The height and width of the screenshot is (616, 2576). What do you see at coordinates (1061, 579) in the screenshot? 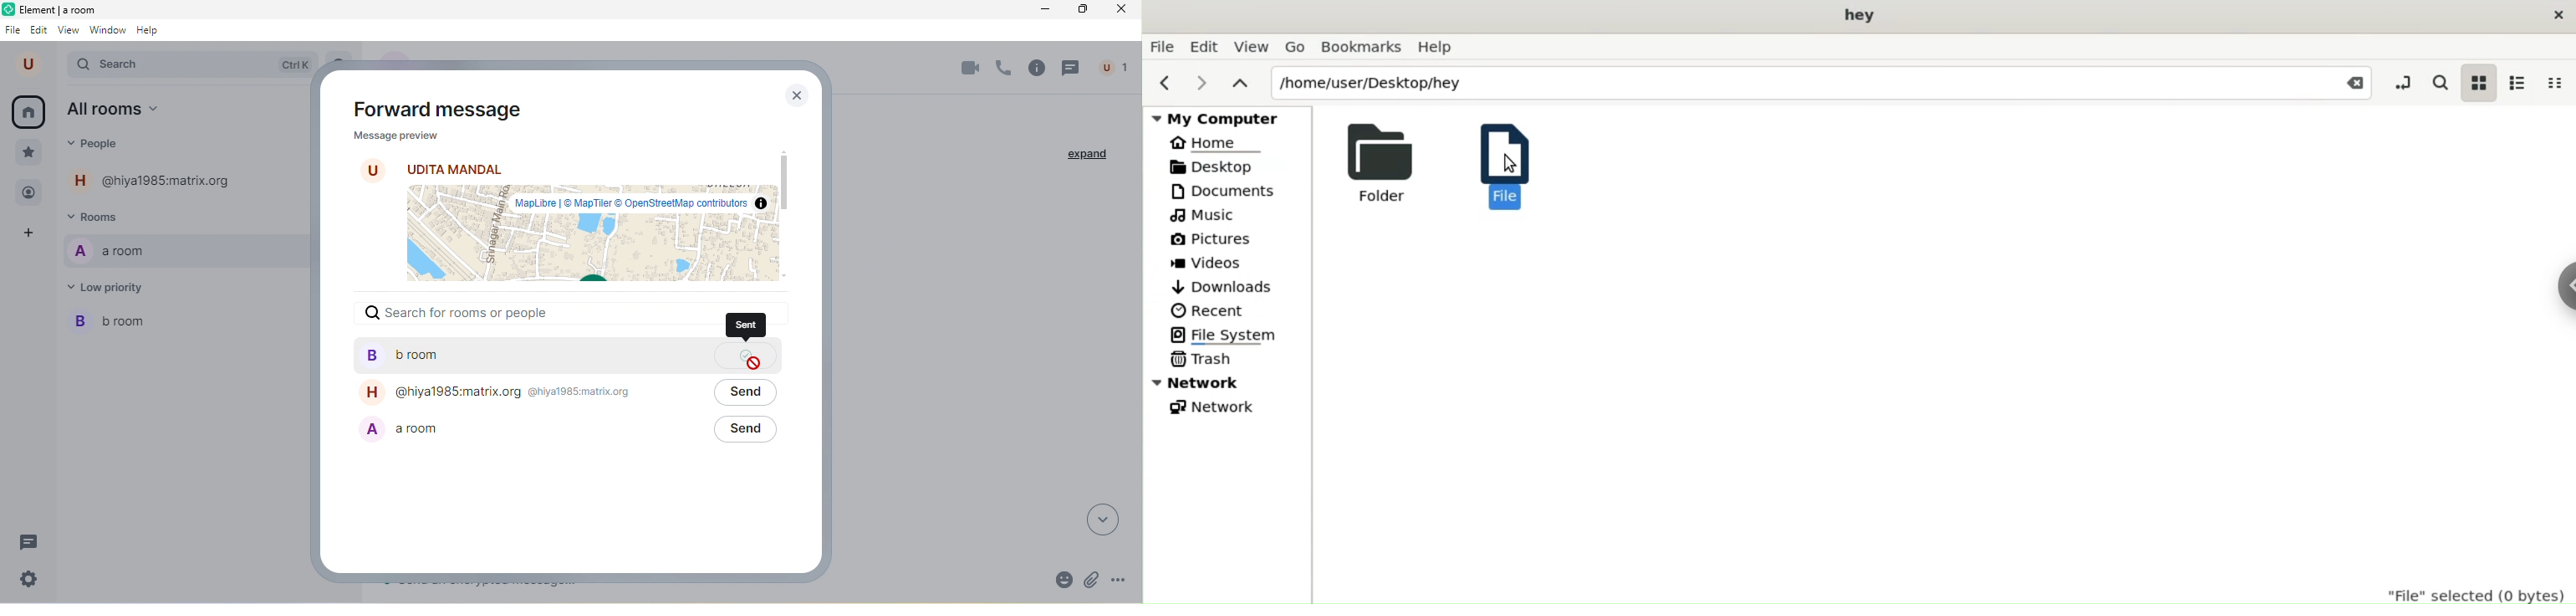
I see `emoji` at bounding box center [1061, 579].